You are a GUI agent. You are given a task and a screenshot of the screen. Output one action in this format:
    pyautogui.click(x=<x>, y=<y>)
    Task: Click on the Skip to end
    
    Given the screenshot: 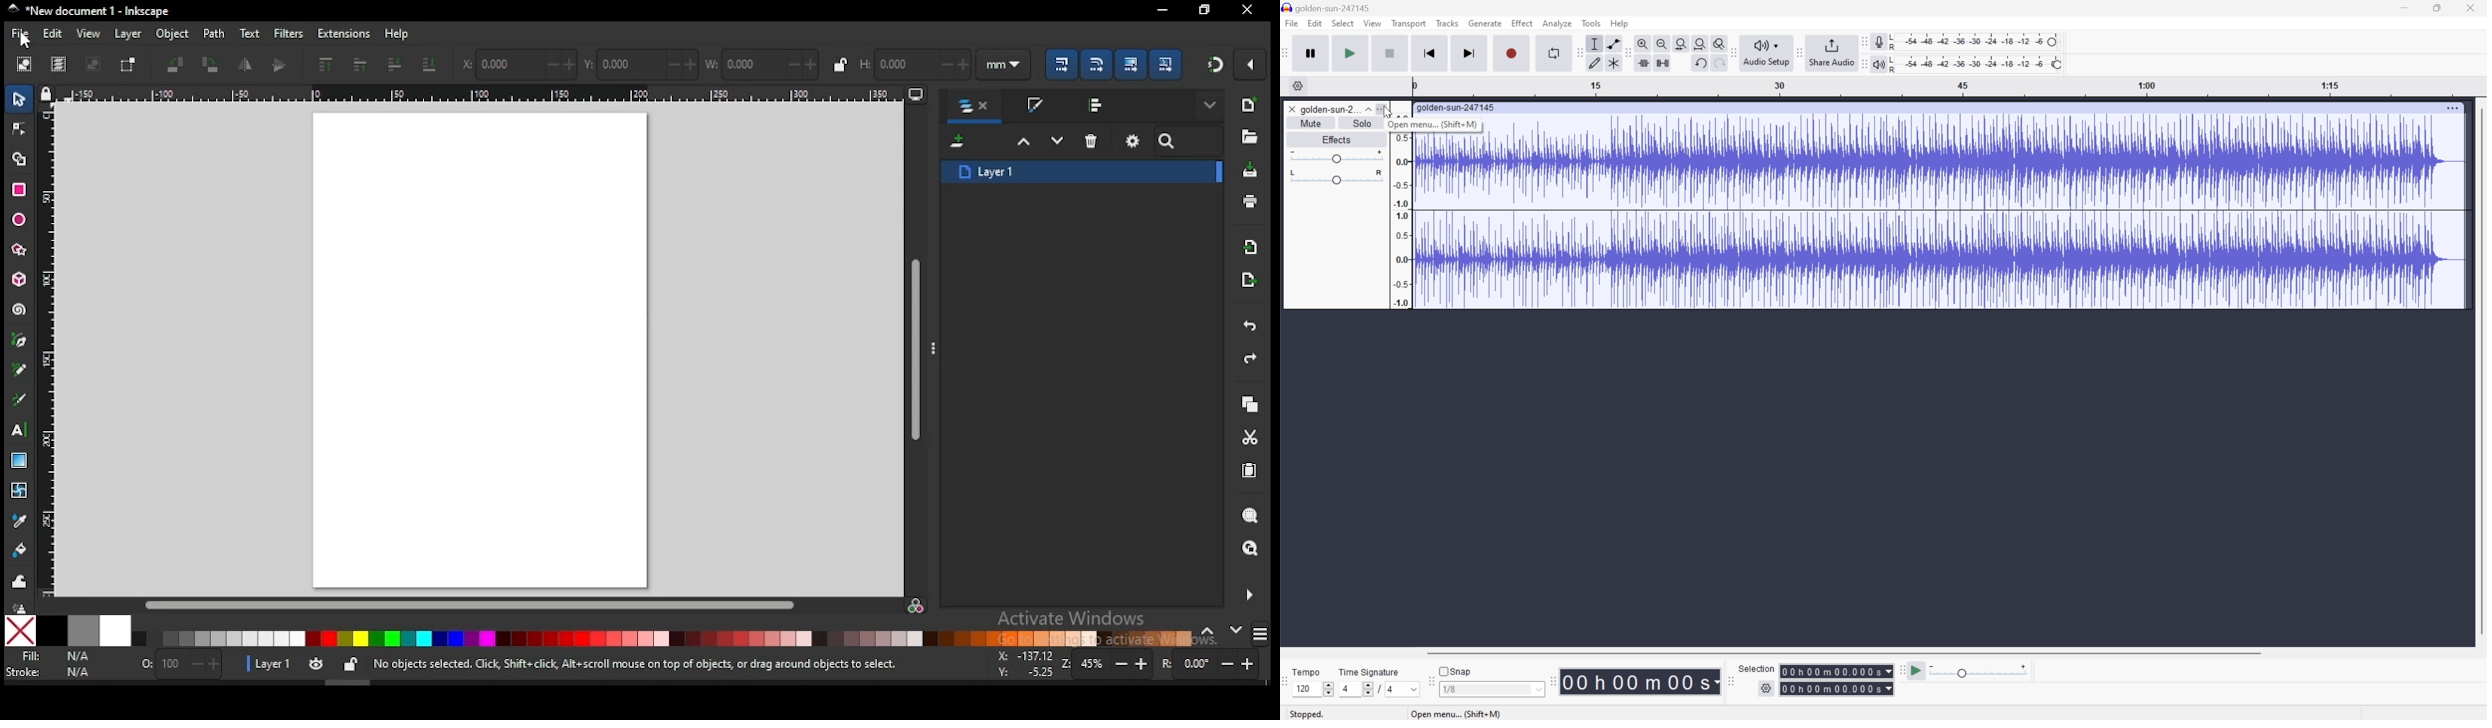 What is the action you would take?
    pyautogui.click(x=1471, y=51)
    